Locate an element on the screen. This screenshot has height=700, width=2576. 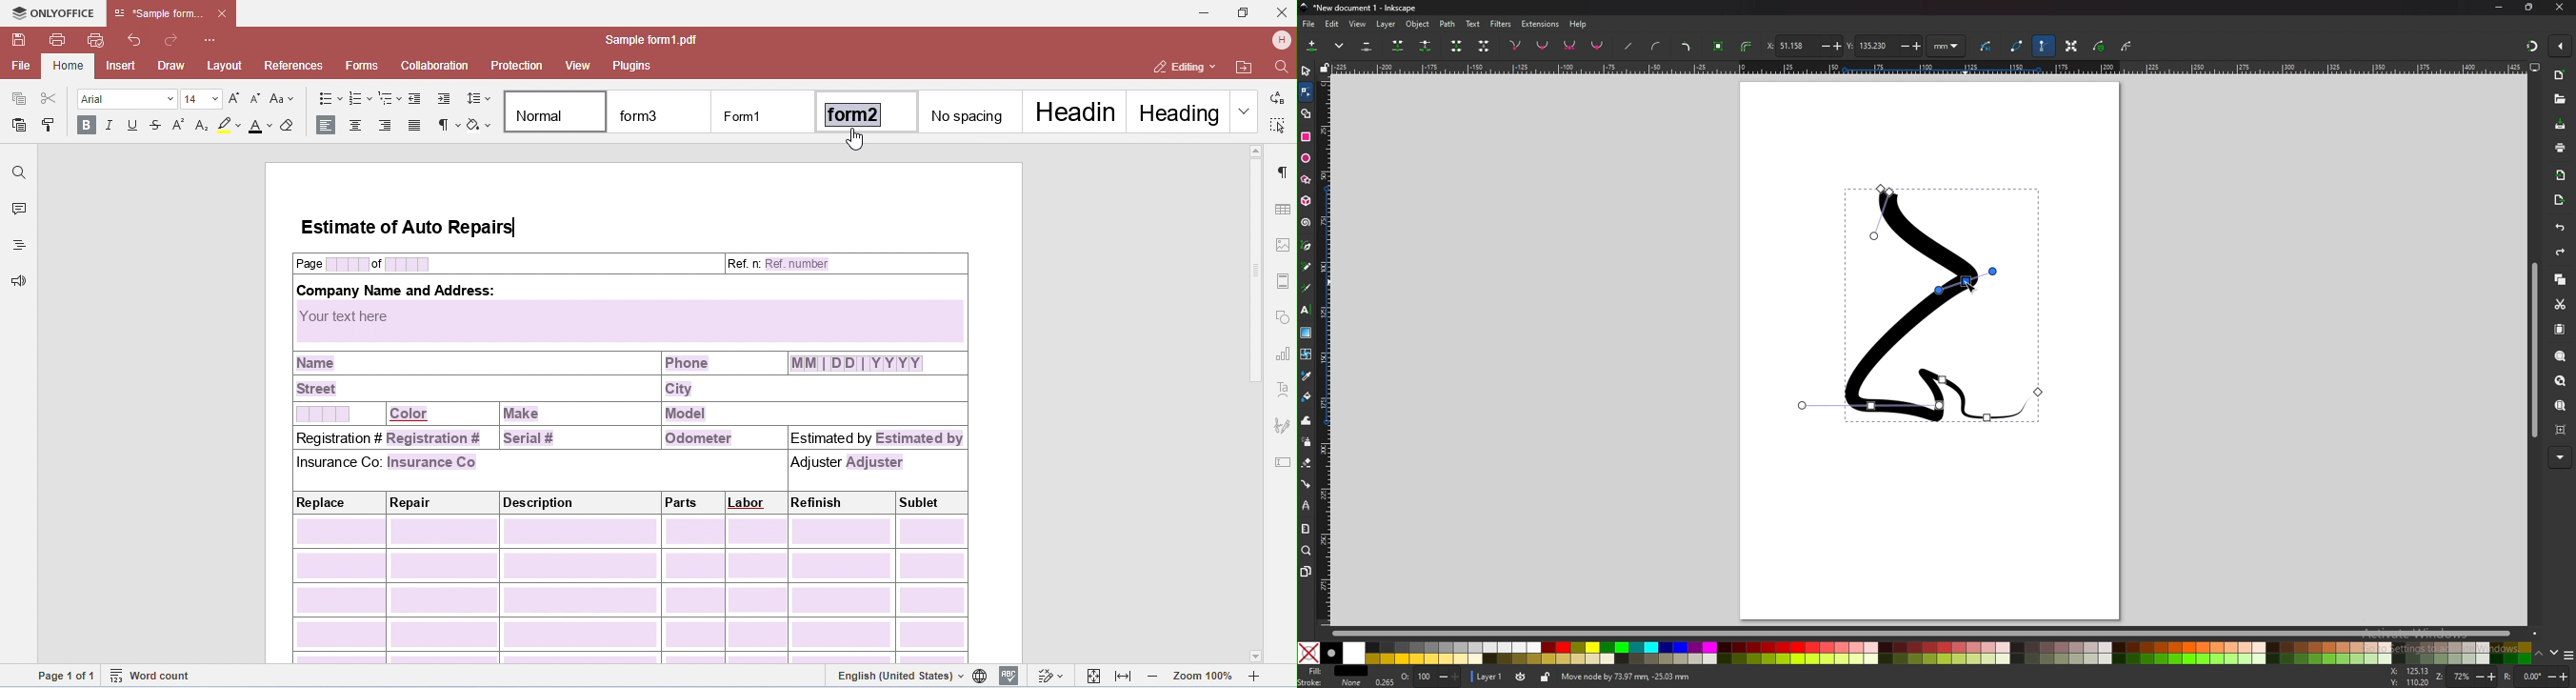
save is located at coordinates (2560, 125).